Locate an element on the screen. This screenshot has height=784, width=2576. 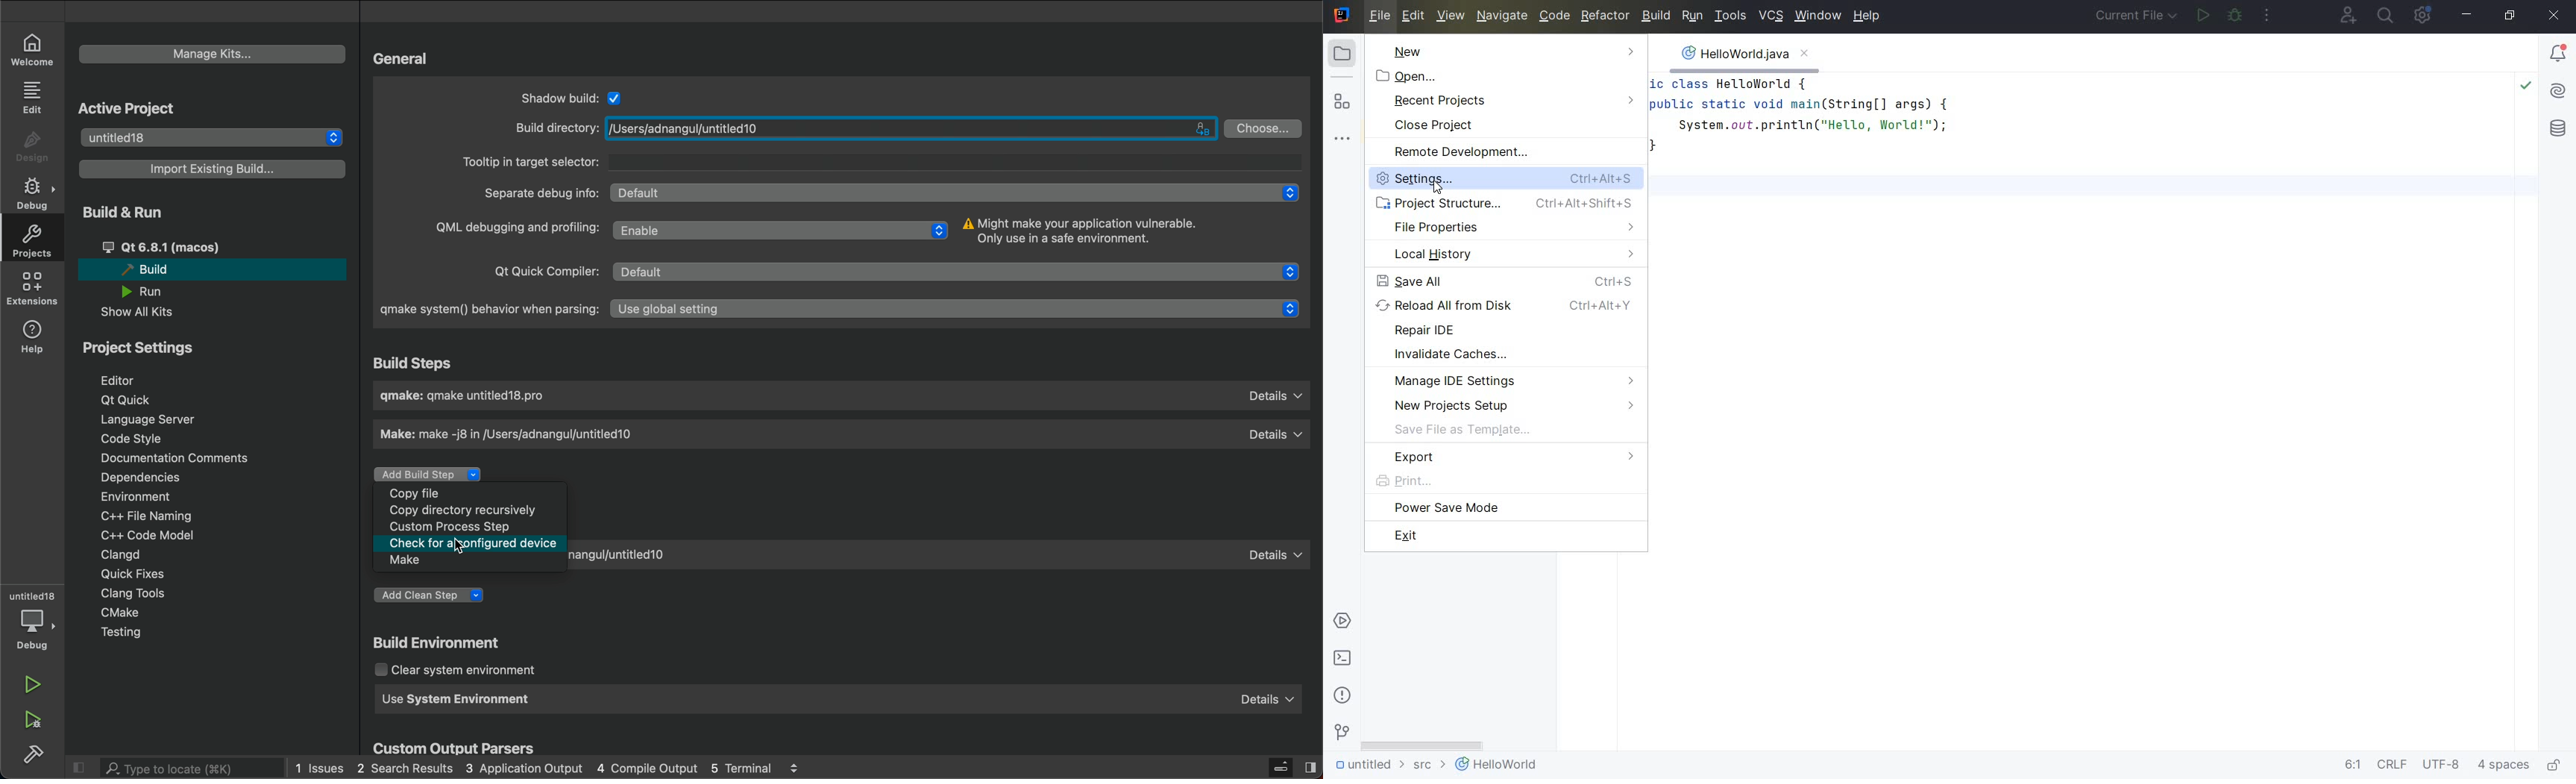
code style is located at coordinates (138, 438).